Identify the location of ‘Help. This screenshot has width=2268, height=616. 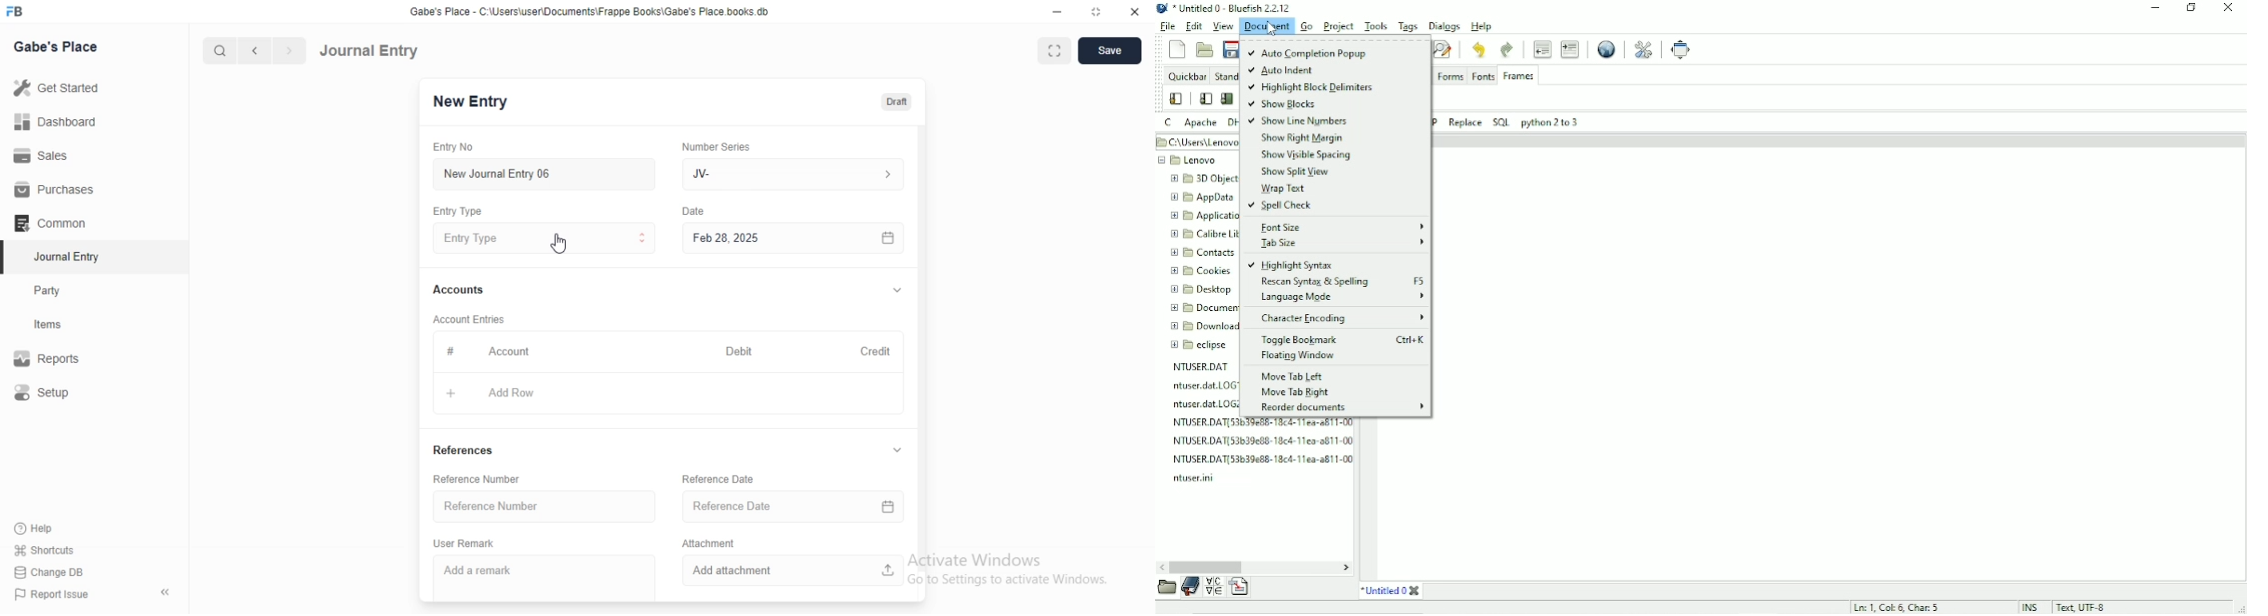
(55, 528).